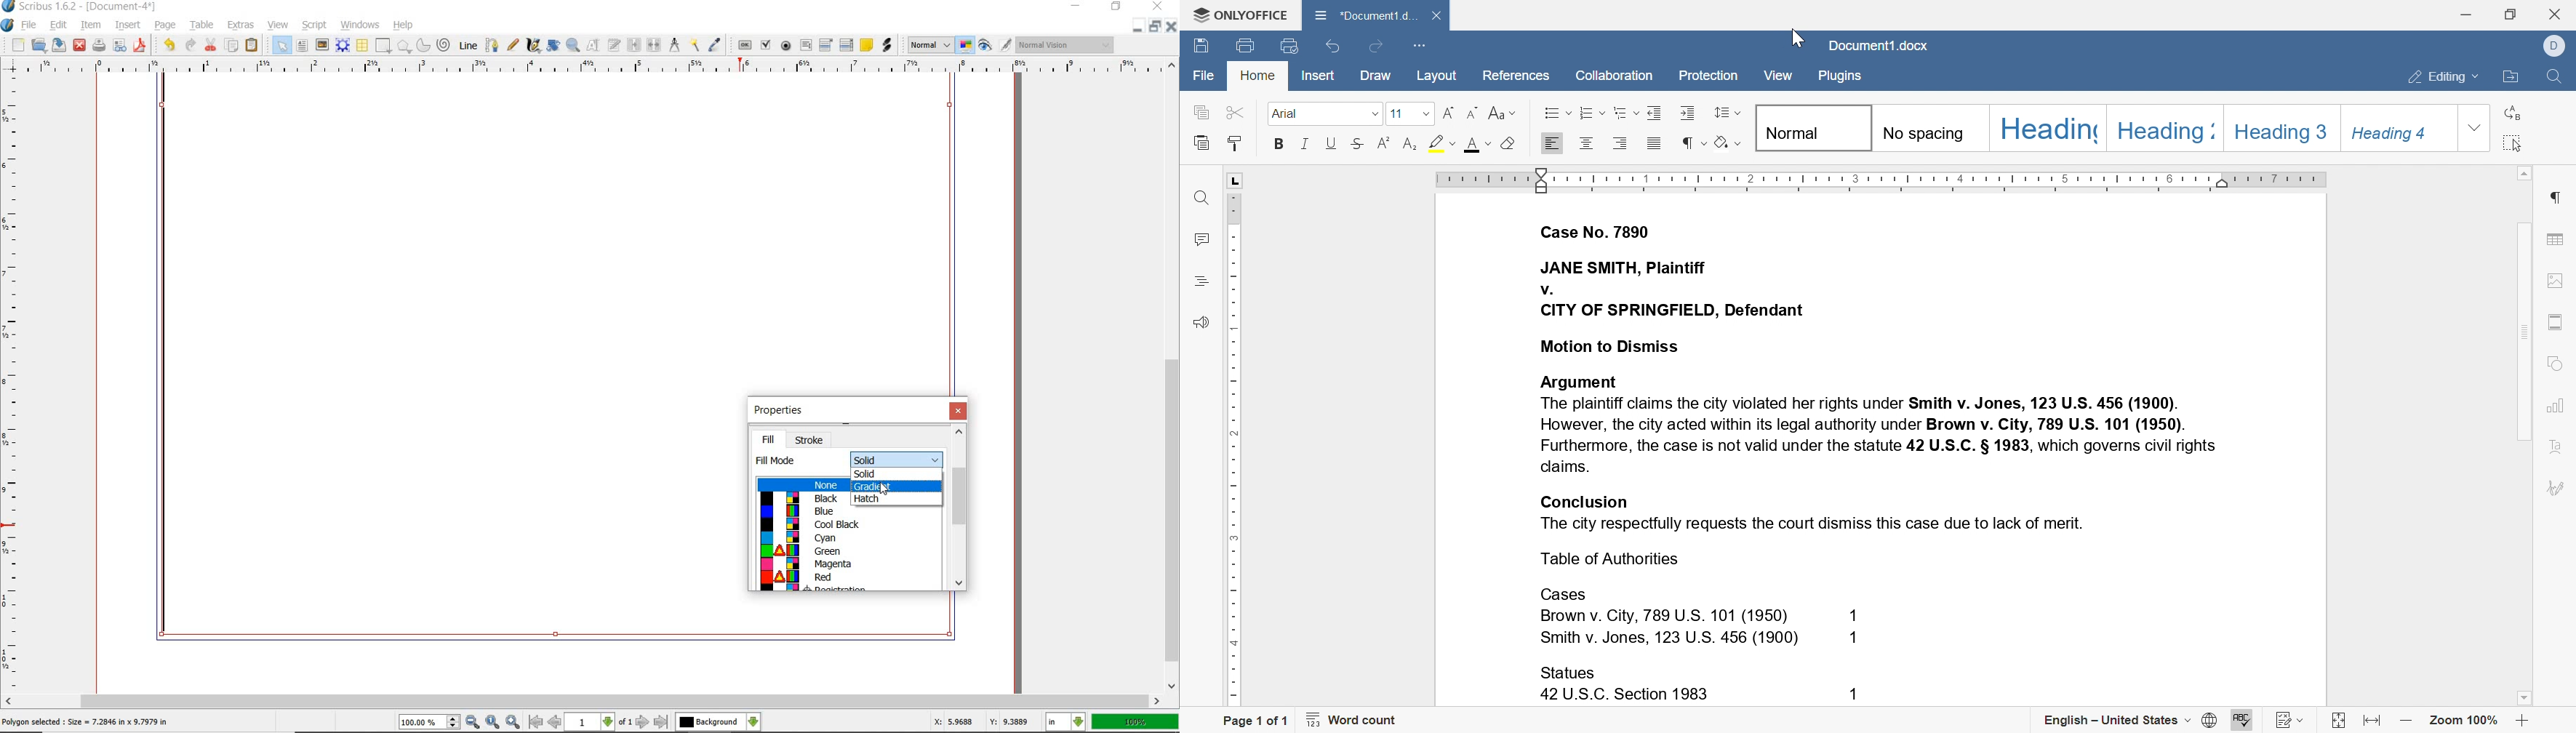 The width and height of the screenshot is (2576, 756). I want to click on redo, so click(1377, 47).